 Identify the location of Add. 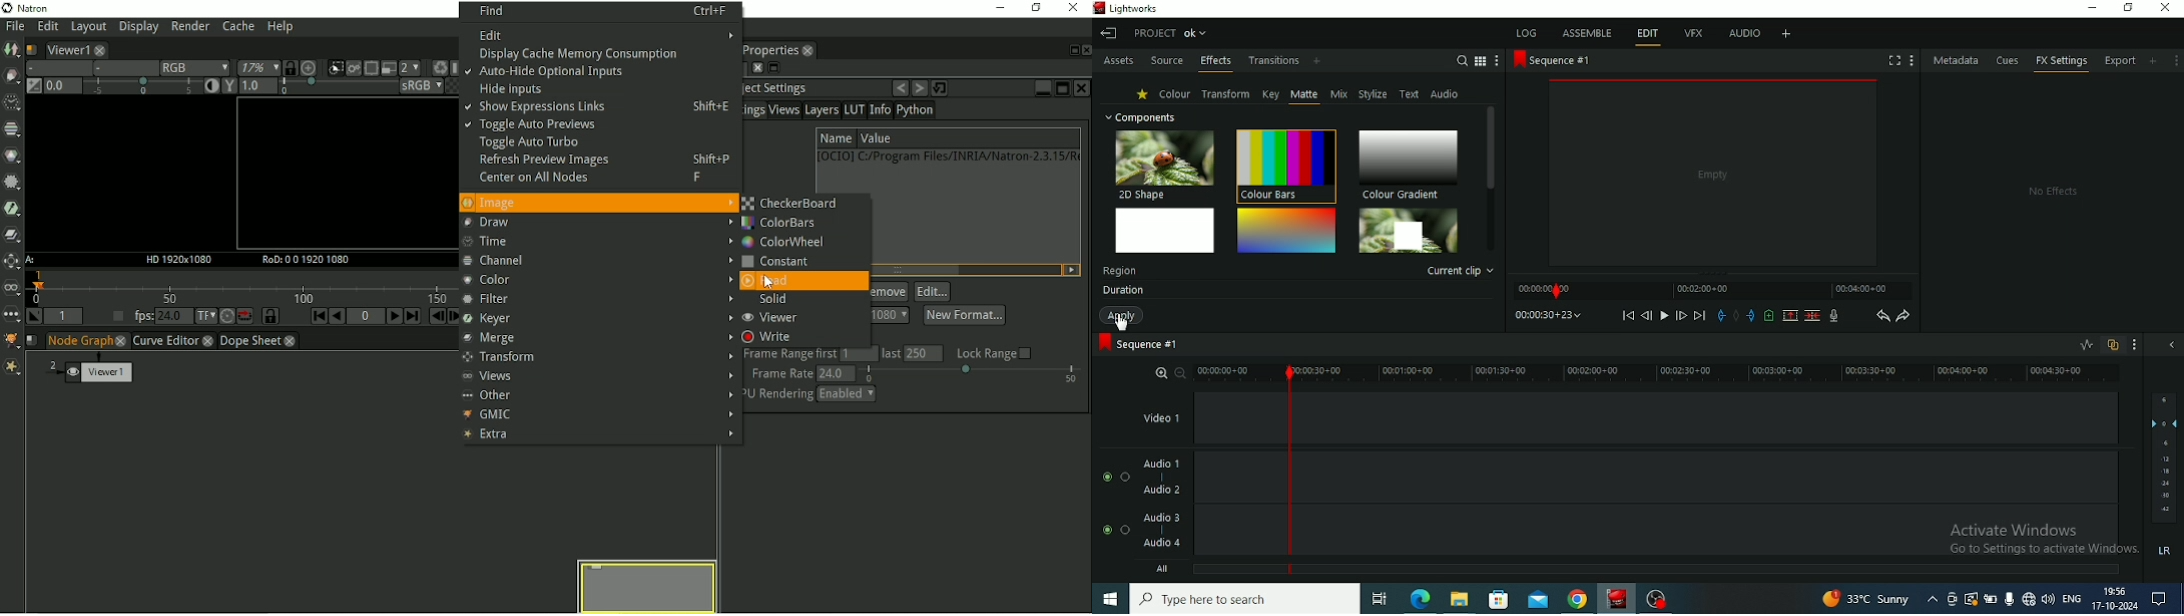
(1317, 62).